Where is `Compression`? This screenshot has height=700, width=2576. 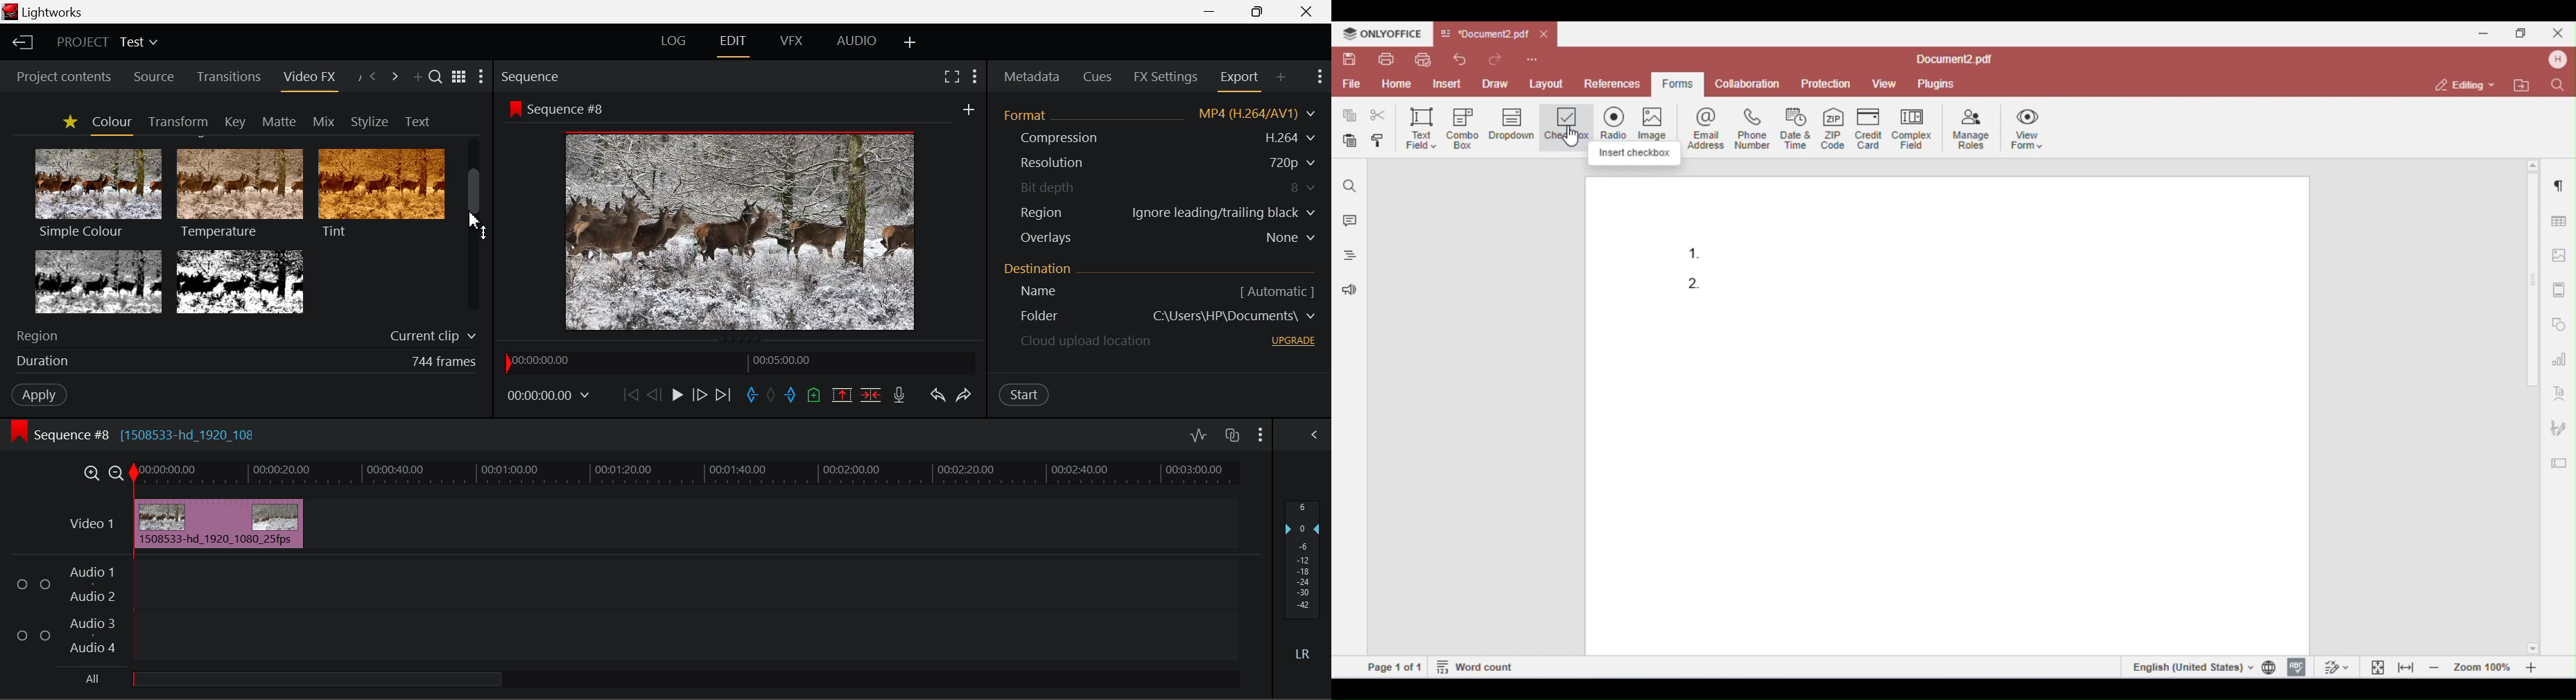
Compression is located at coordinates (1057, 138).